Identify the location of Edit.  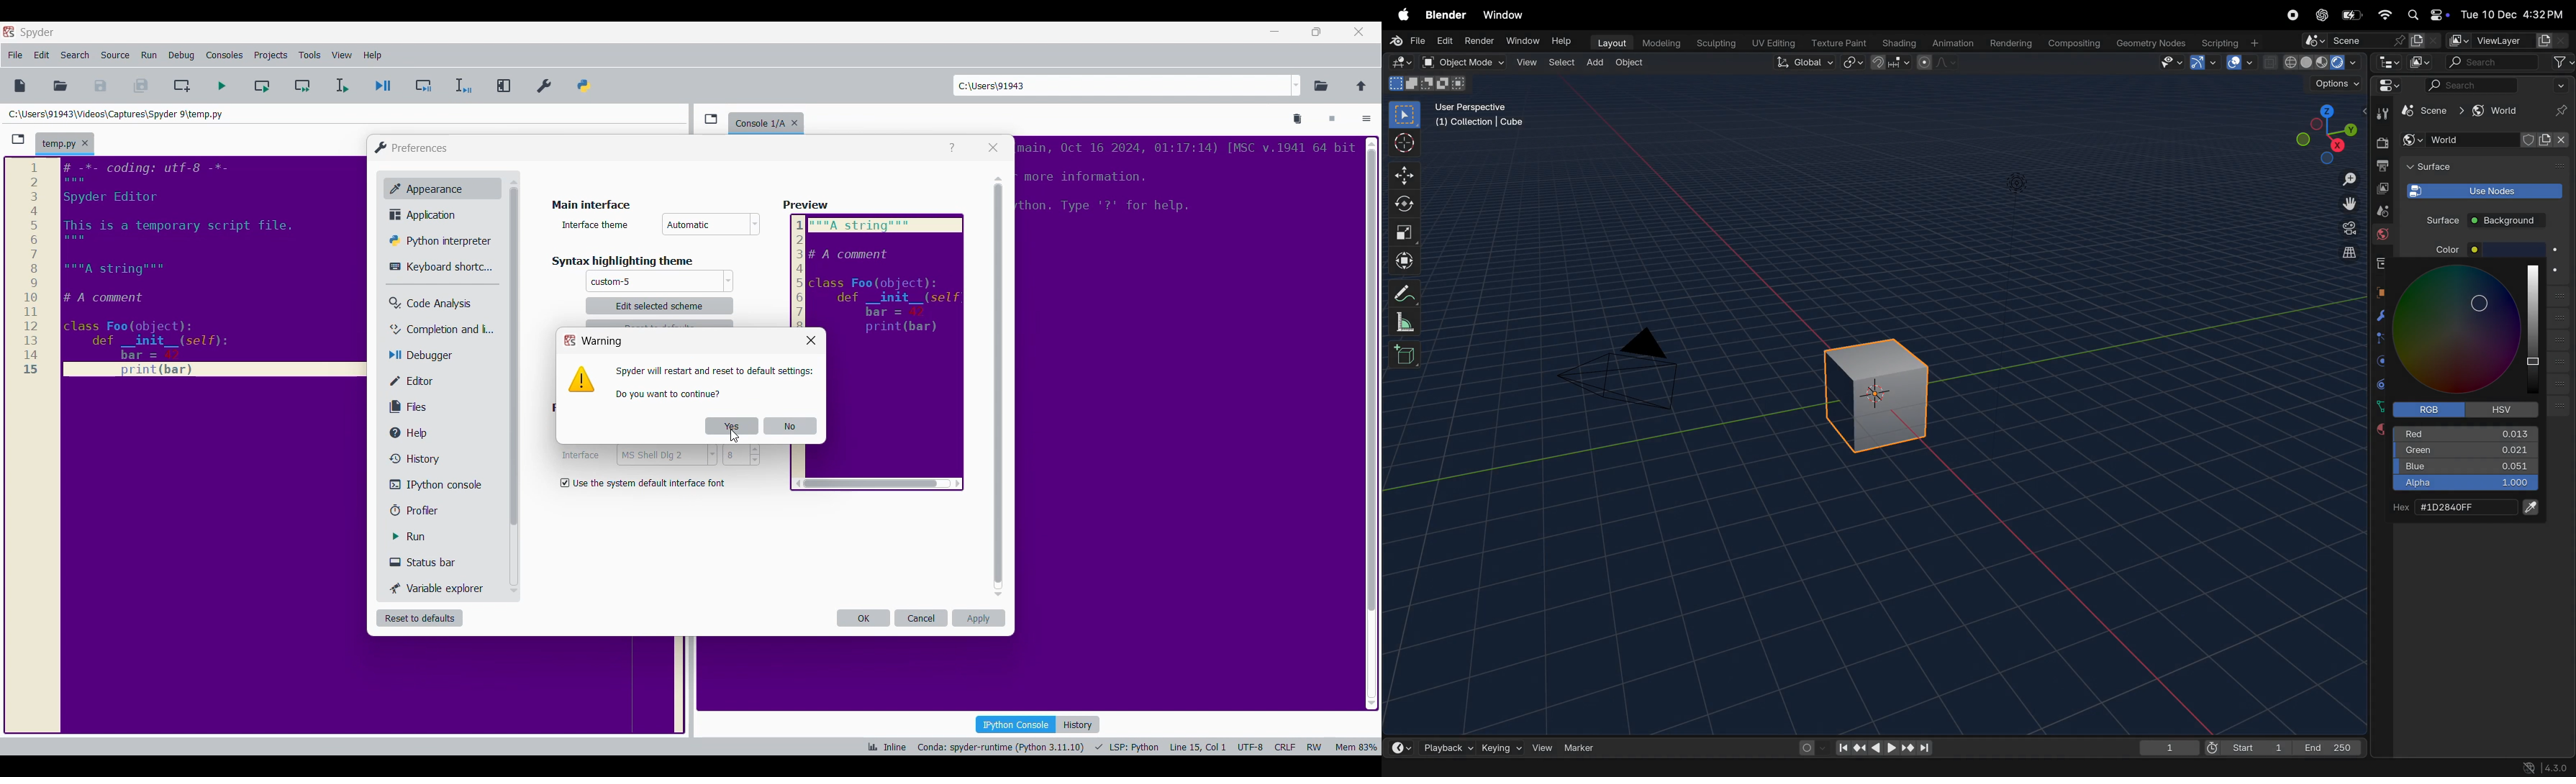
(1445, 41).